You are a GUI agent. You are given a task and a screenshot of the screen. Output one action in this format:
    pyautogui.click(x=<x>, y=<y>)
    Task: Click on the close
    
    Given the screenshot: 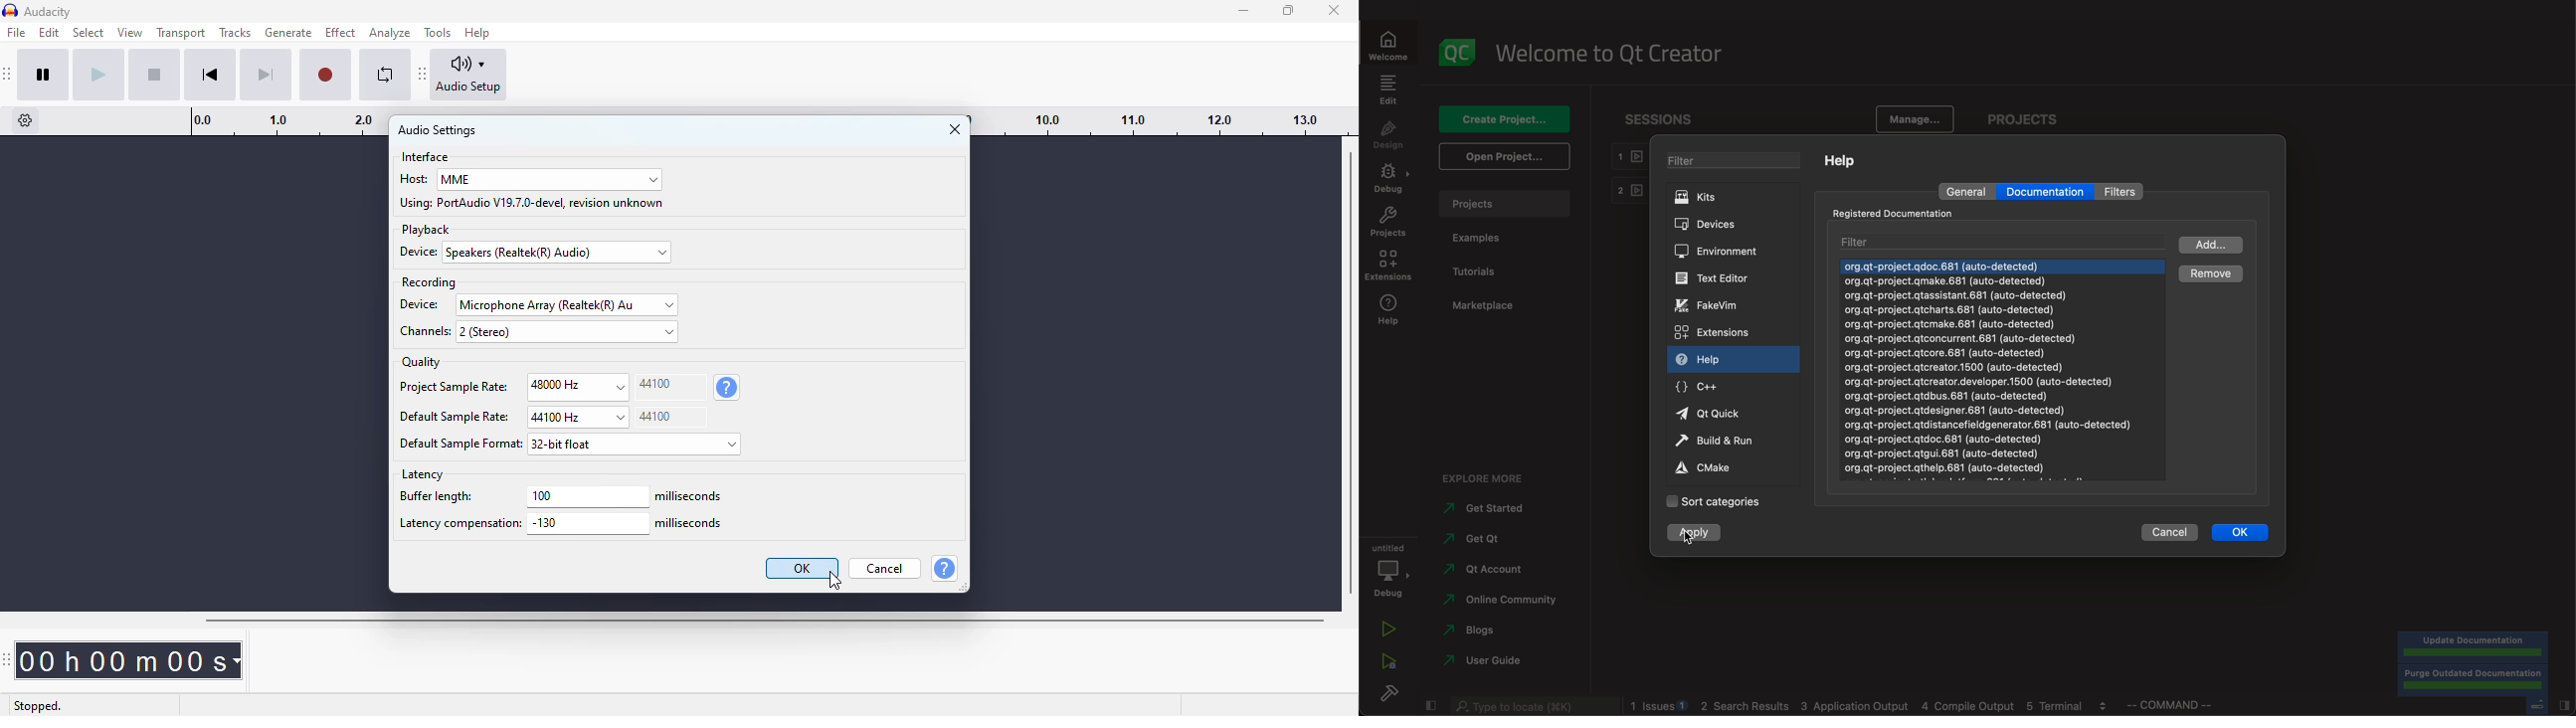 What is the action you would take?
    pyautogui.click(x=955, y=129)
    